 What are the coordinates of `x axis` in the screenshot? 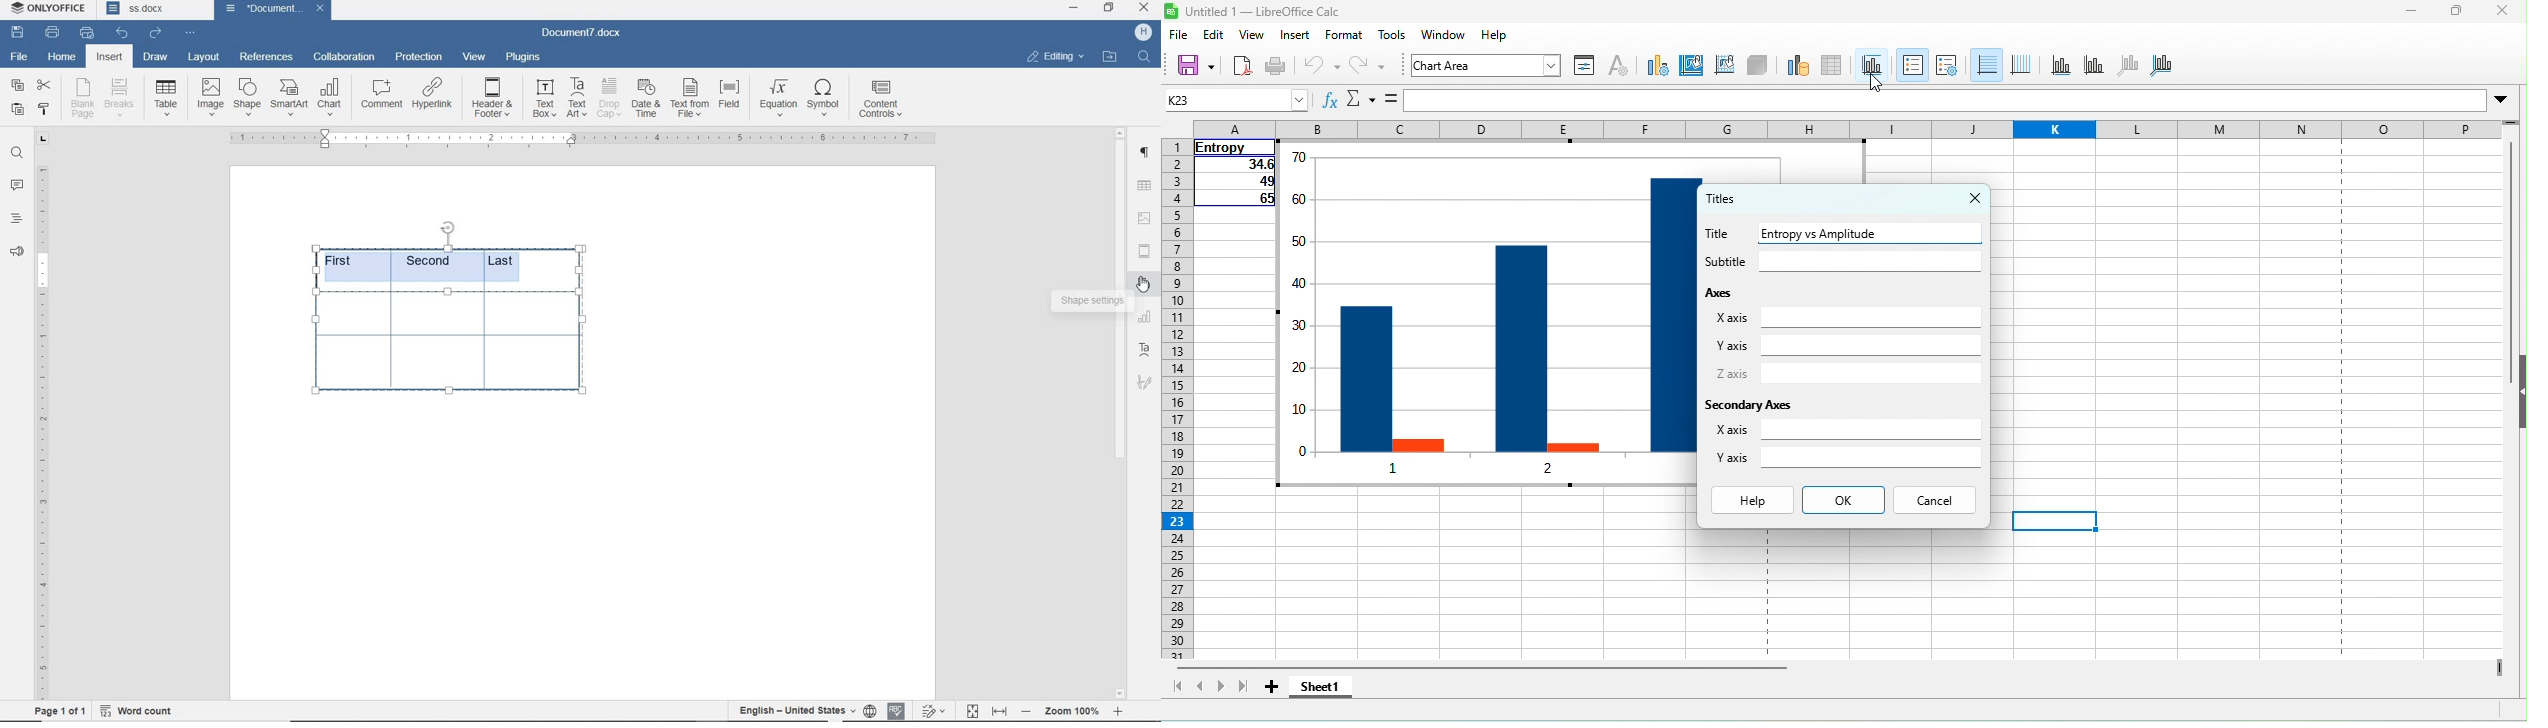 It's located at (1850, 434).